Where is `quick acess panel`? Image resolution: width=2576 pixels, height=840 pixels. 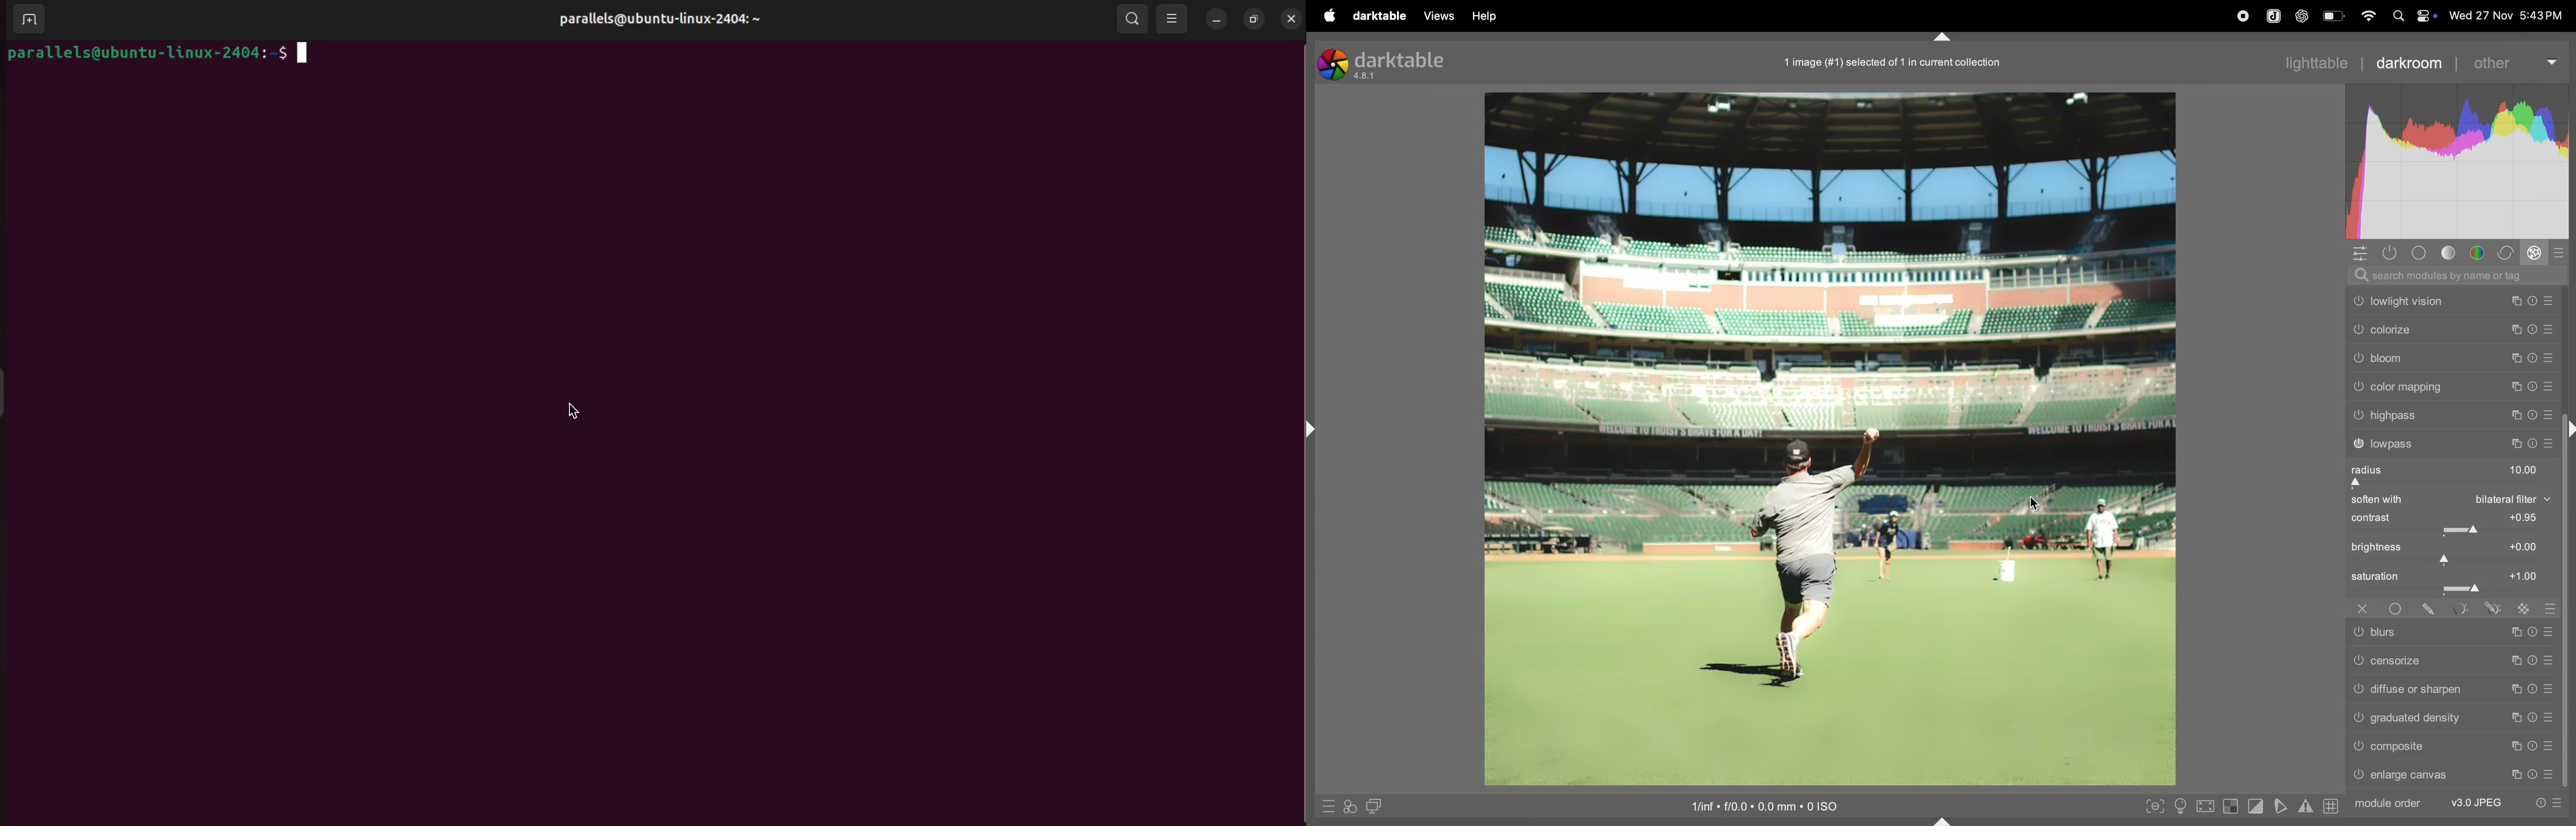
quick acess panel is located at coordinates (2357, 254).